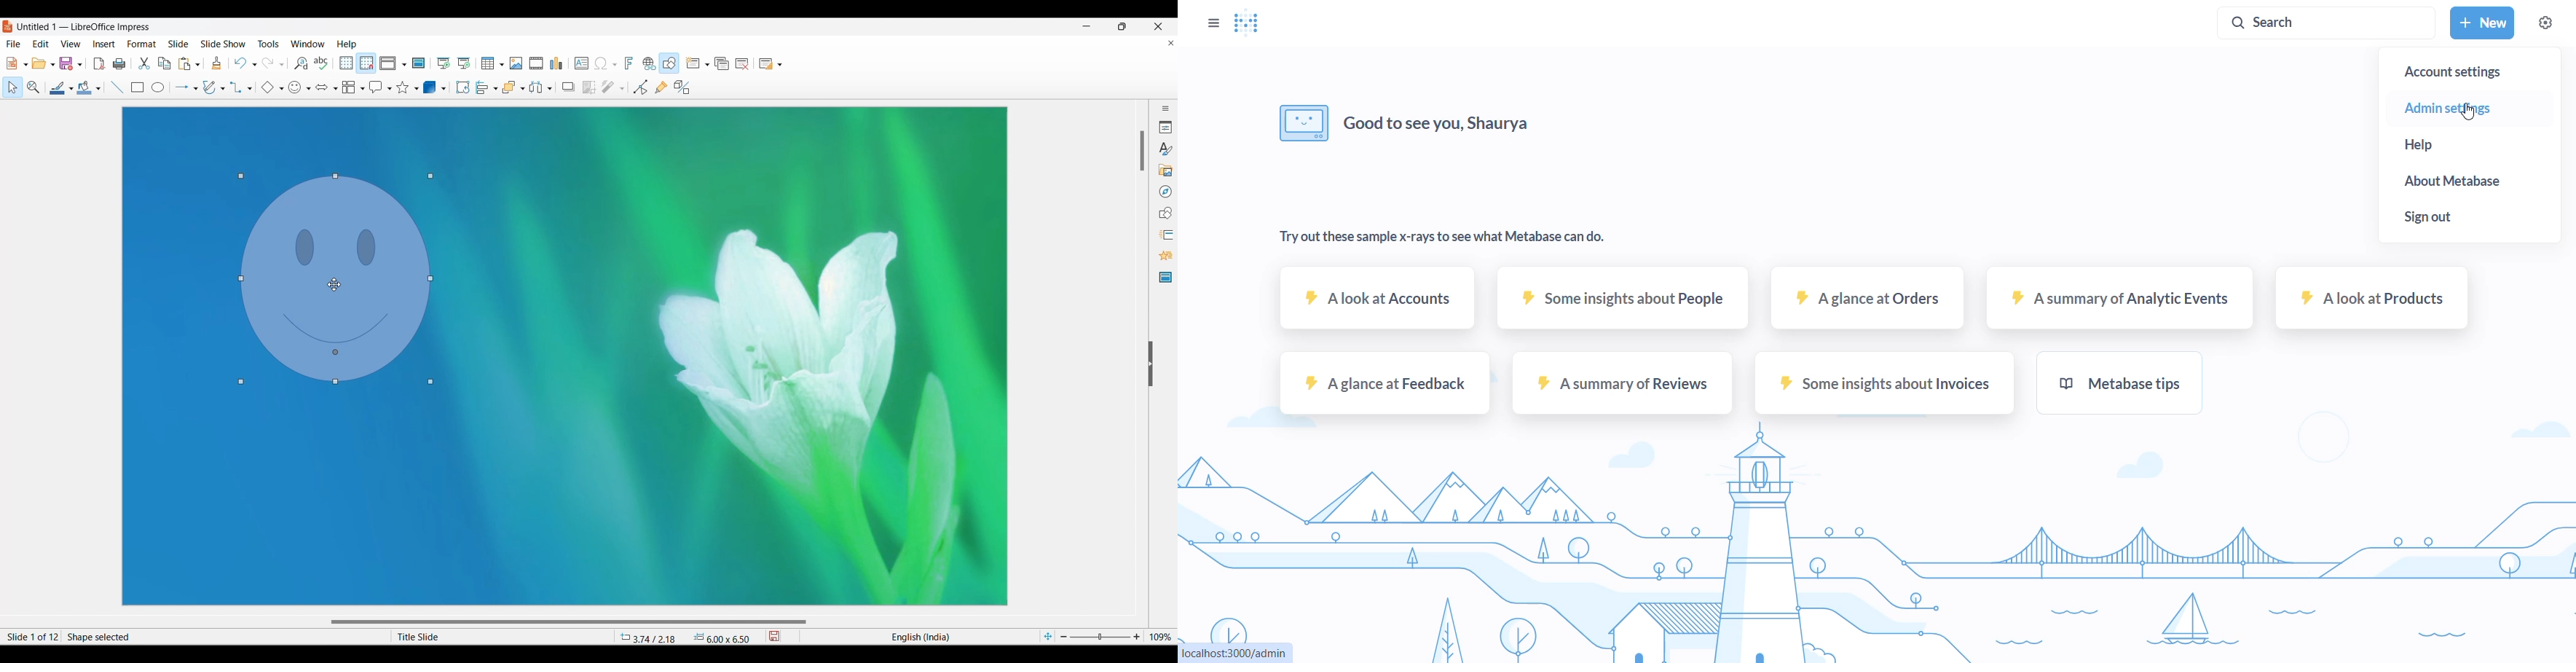 Image resolution: width=2576 pixels, height=672 pixels. Describe the element at coordinates (569, 622) in the screenshot. I see `Horizontal slide bar` at that location.